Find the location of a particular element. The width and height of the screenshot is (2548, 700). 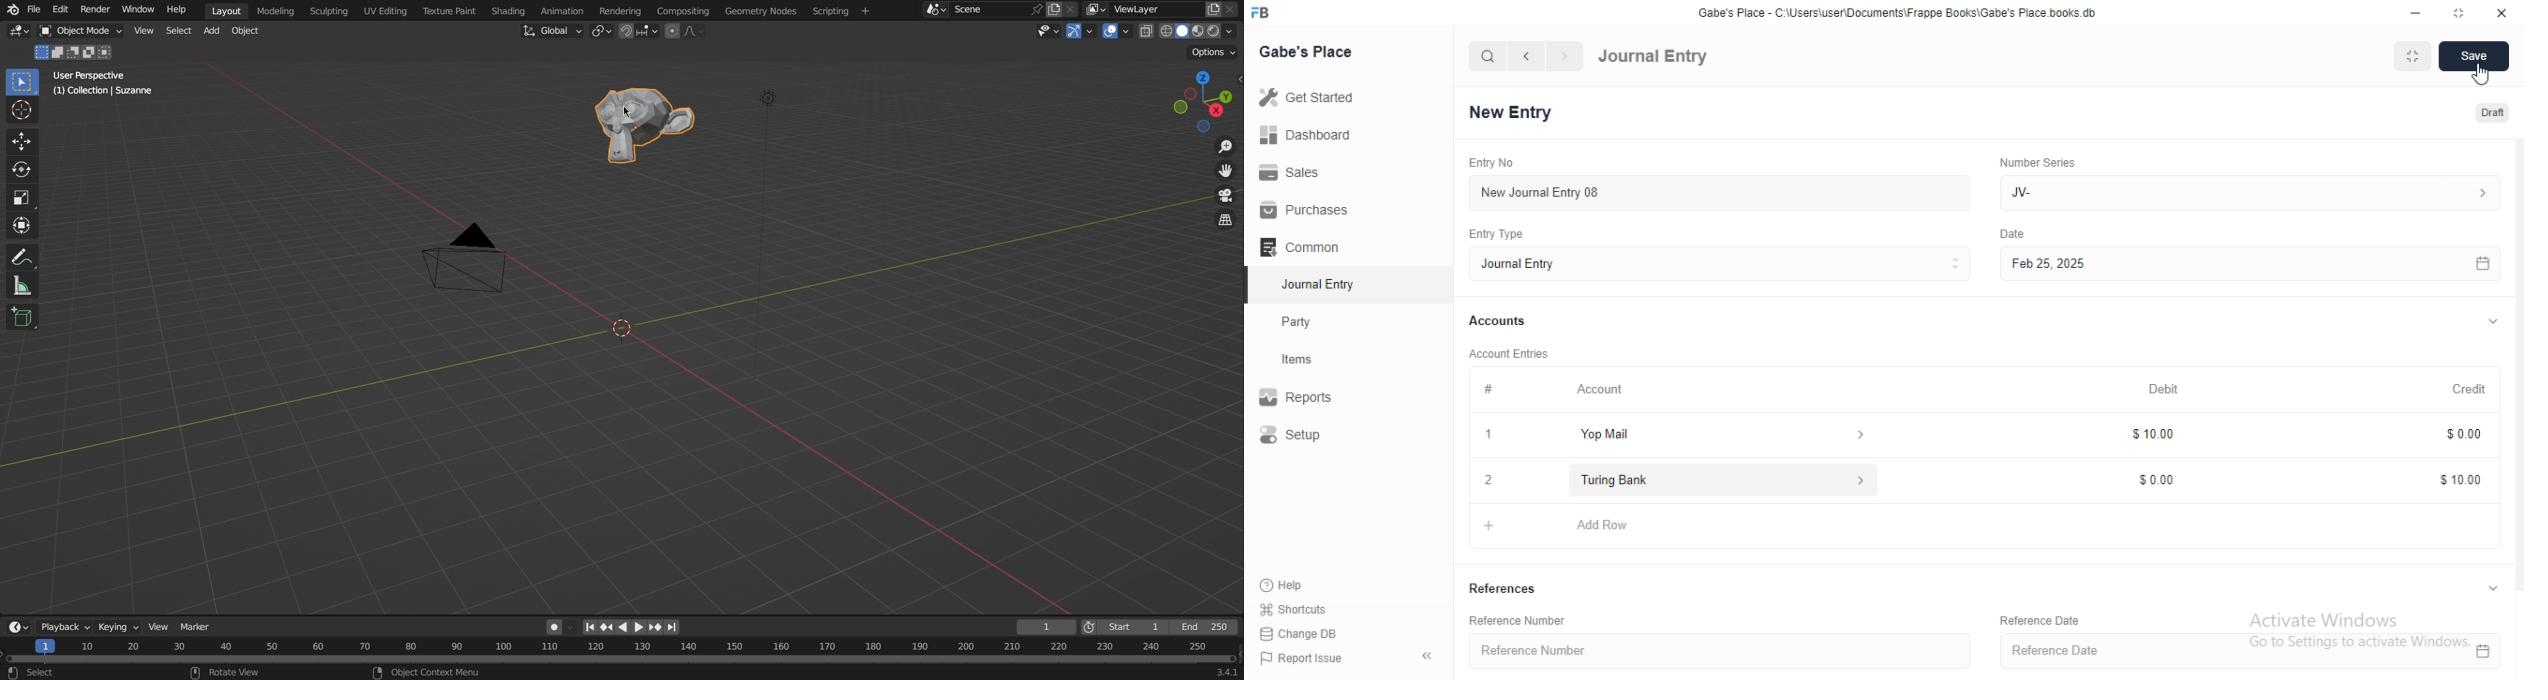

resize is located at coordinates (2455, 12).